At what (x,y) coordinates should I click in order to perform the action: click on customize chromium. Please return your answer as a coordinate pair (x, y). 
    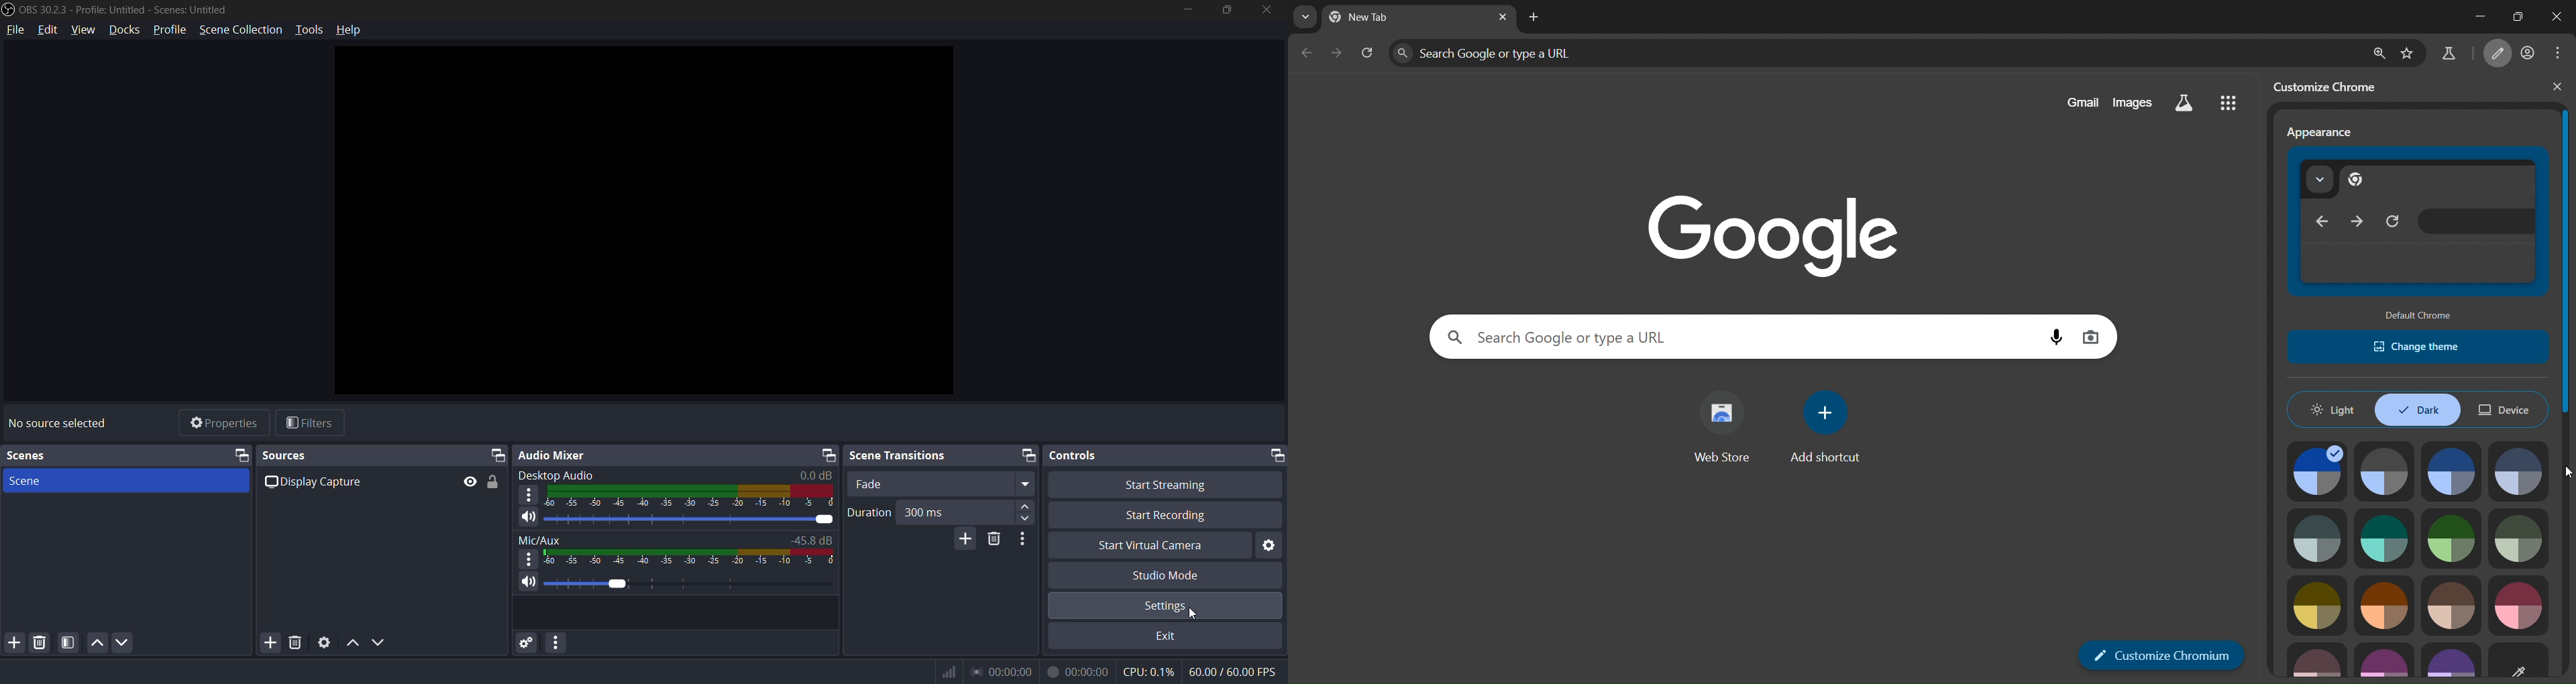
    Looking at the image, I should click on (2162, 655).